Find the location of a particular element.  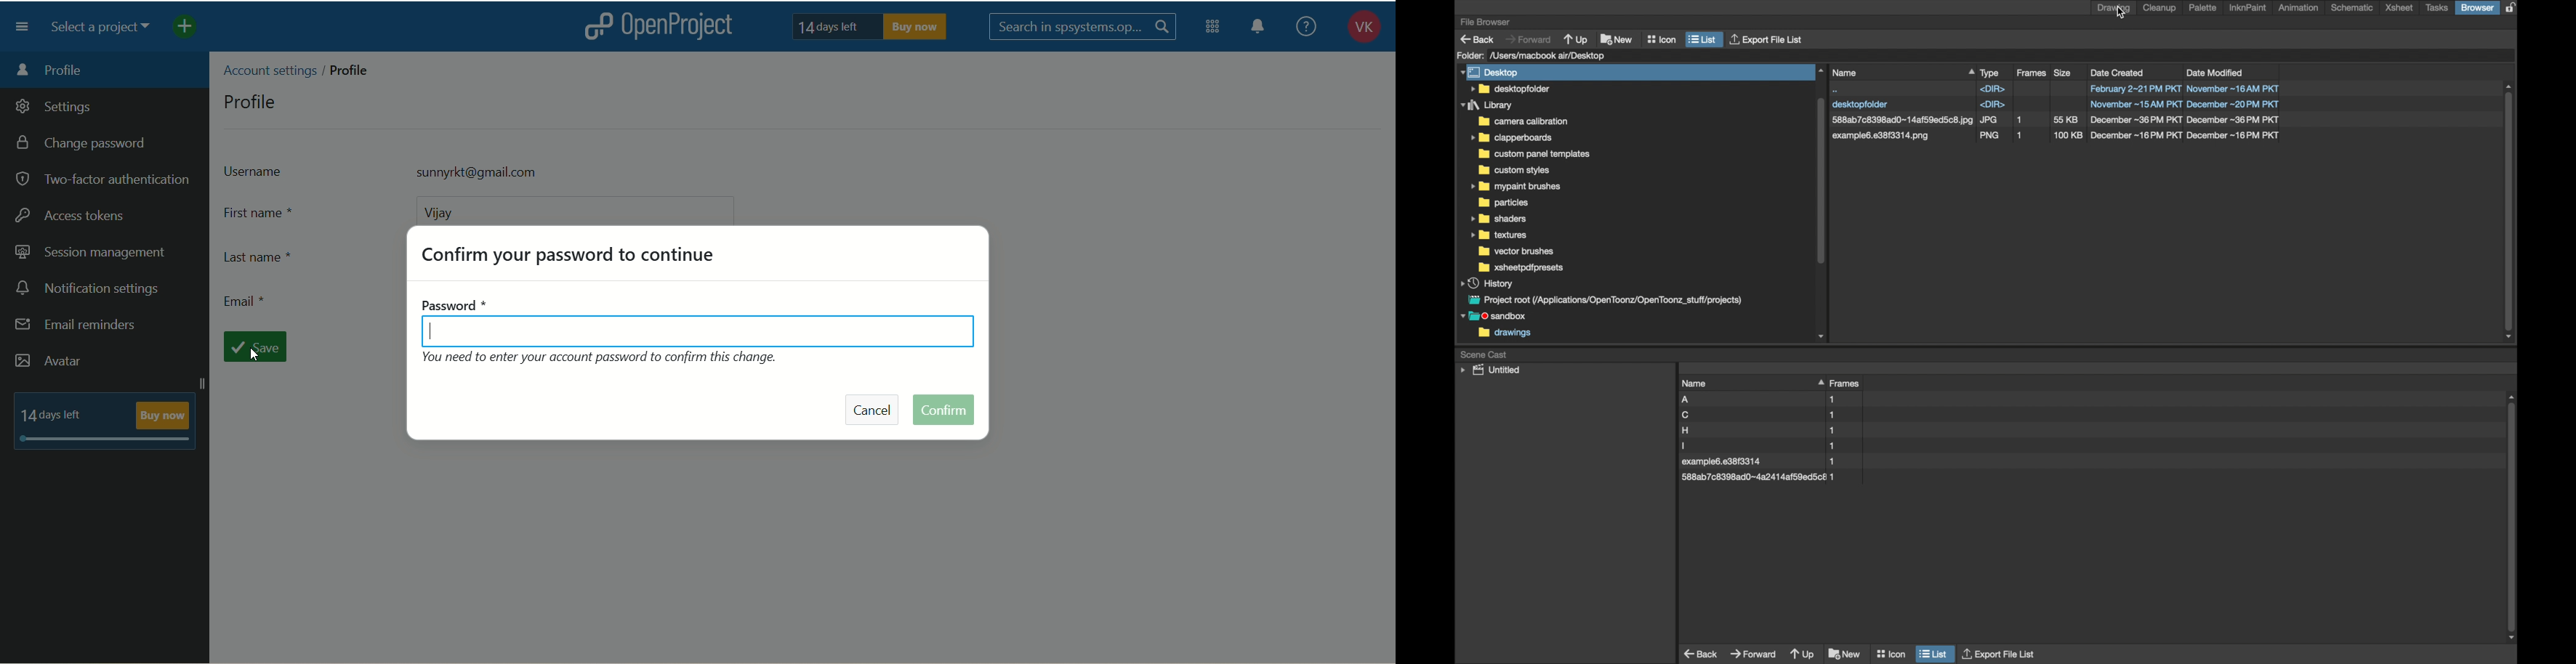

name is located at coordinates (1902, 73).